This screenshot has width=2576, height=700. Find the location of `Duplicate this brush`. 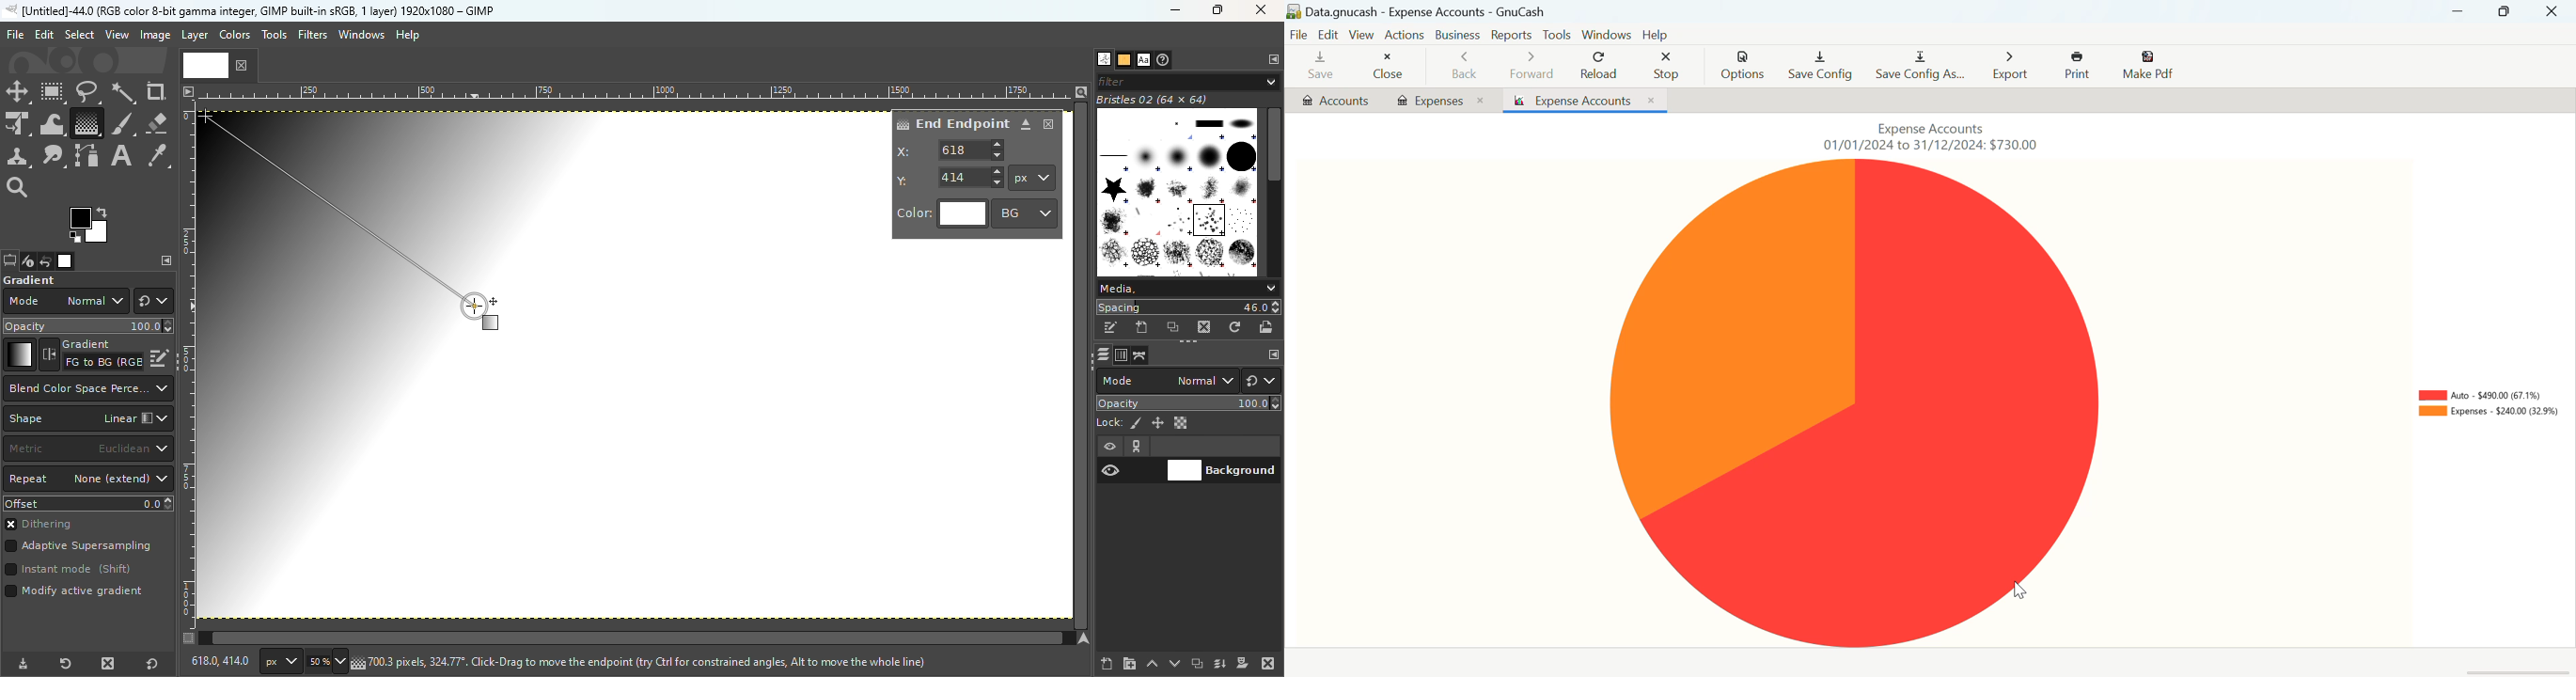

Duplicate this brush is located at coordinates (1174, 327).